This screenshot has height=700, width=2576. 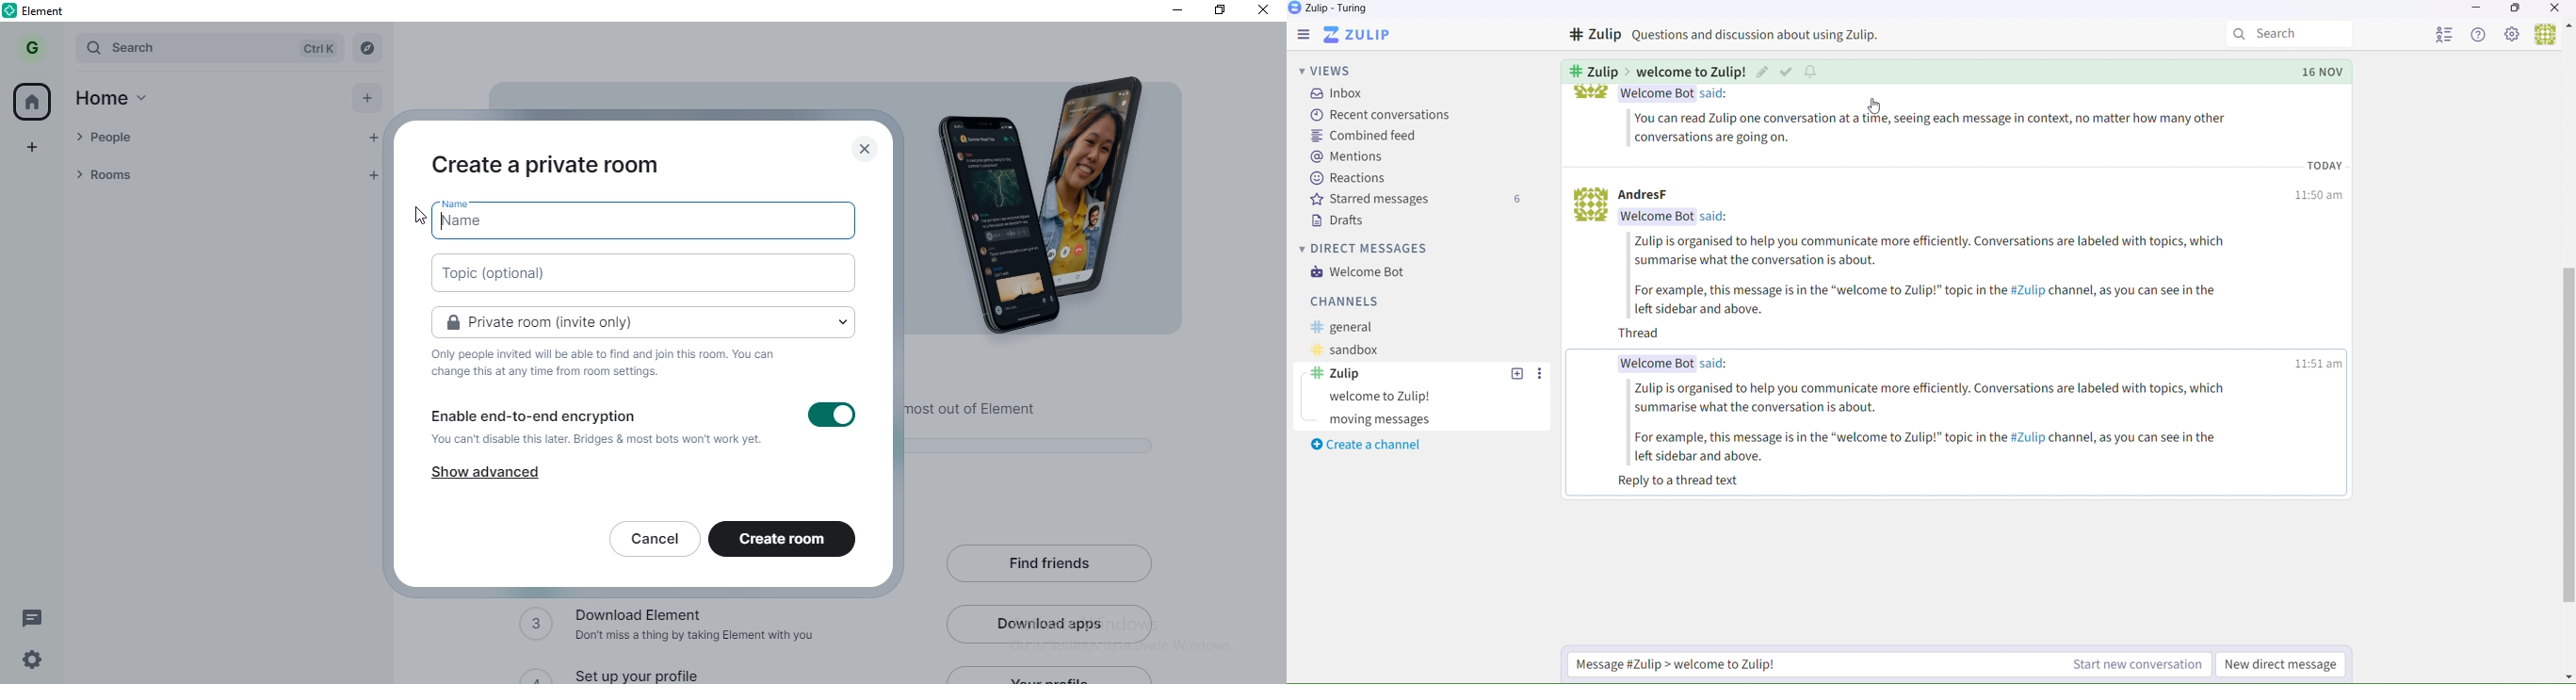 I want to click on add room, so click(x=379, y=177).